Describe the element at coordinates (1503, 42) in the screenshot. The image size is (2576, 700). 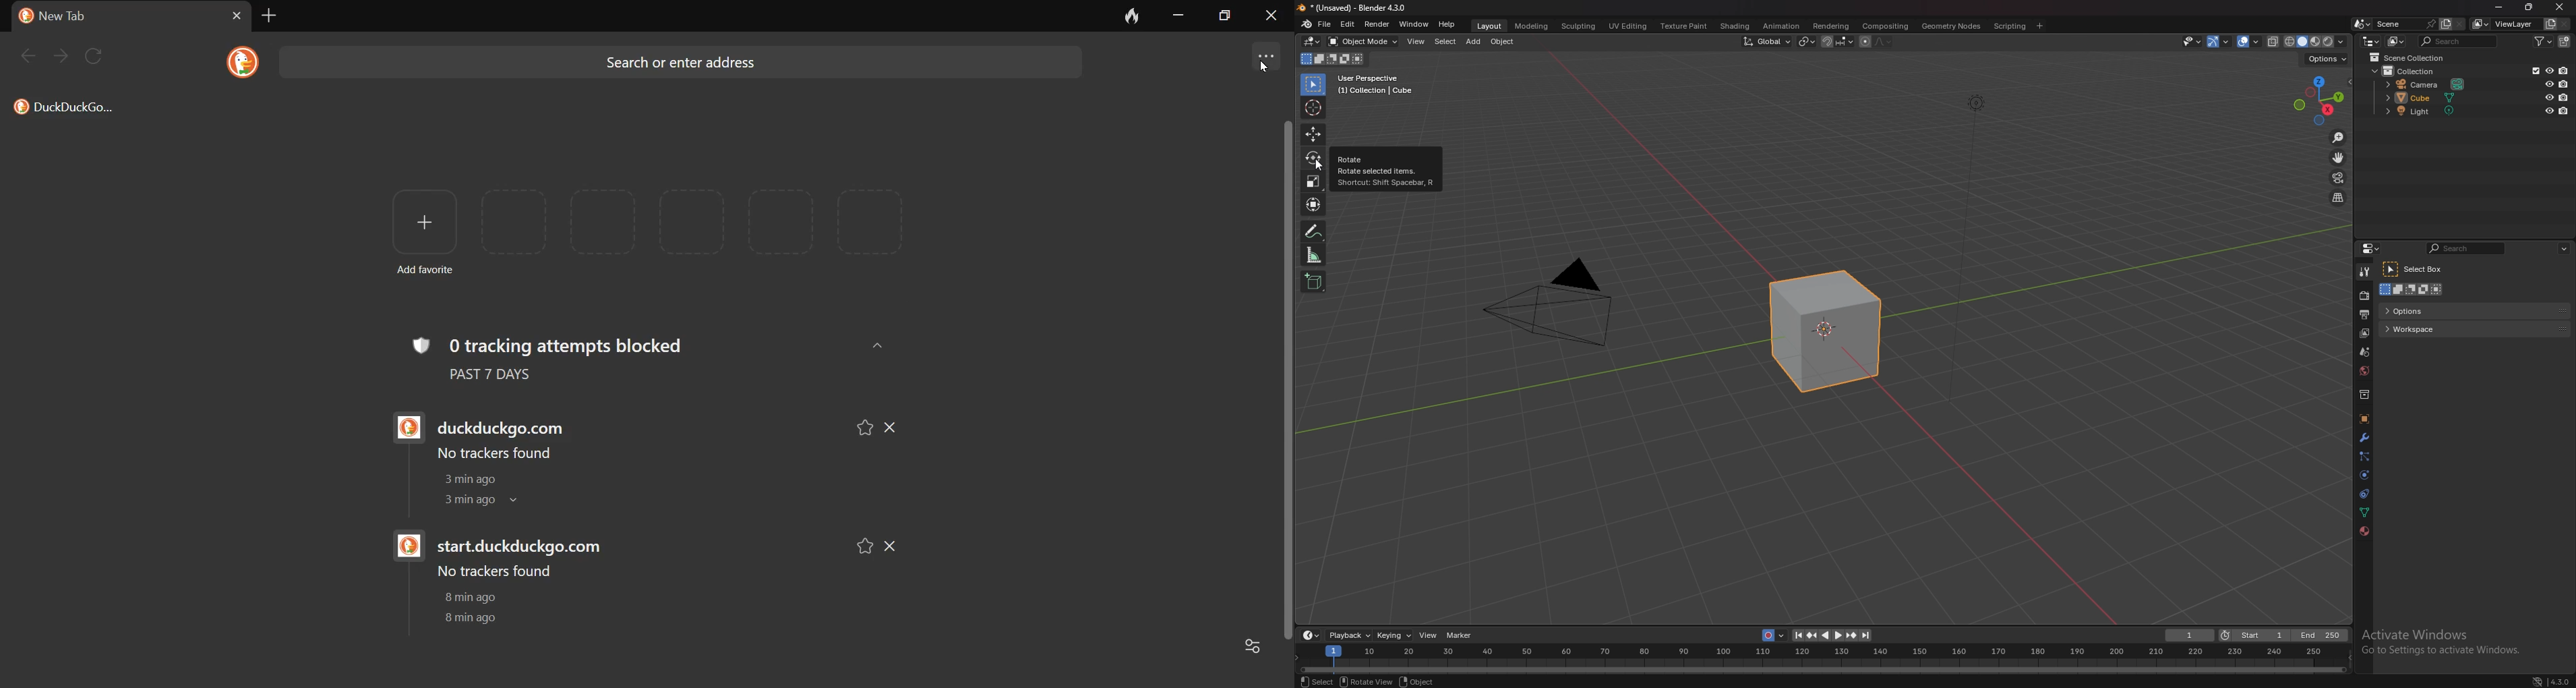
I see `object` at that location.